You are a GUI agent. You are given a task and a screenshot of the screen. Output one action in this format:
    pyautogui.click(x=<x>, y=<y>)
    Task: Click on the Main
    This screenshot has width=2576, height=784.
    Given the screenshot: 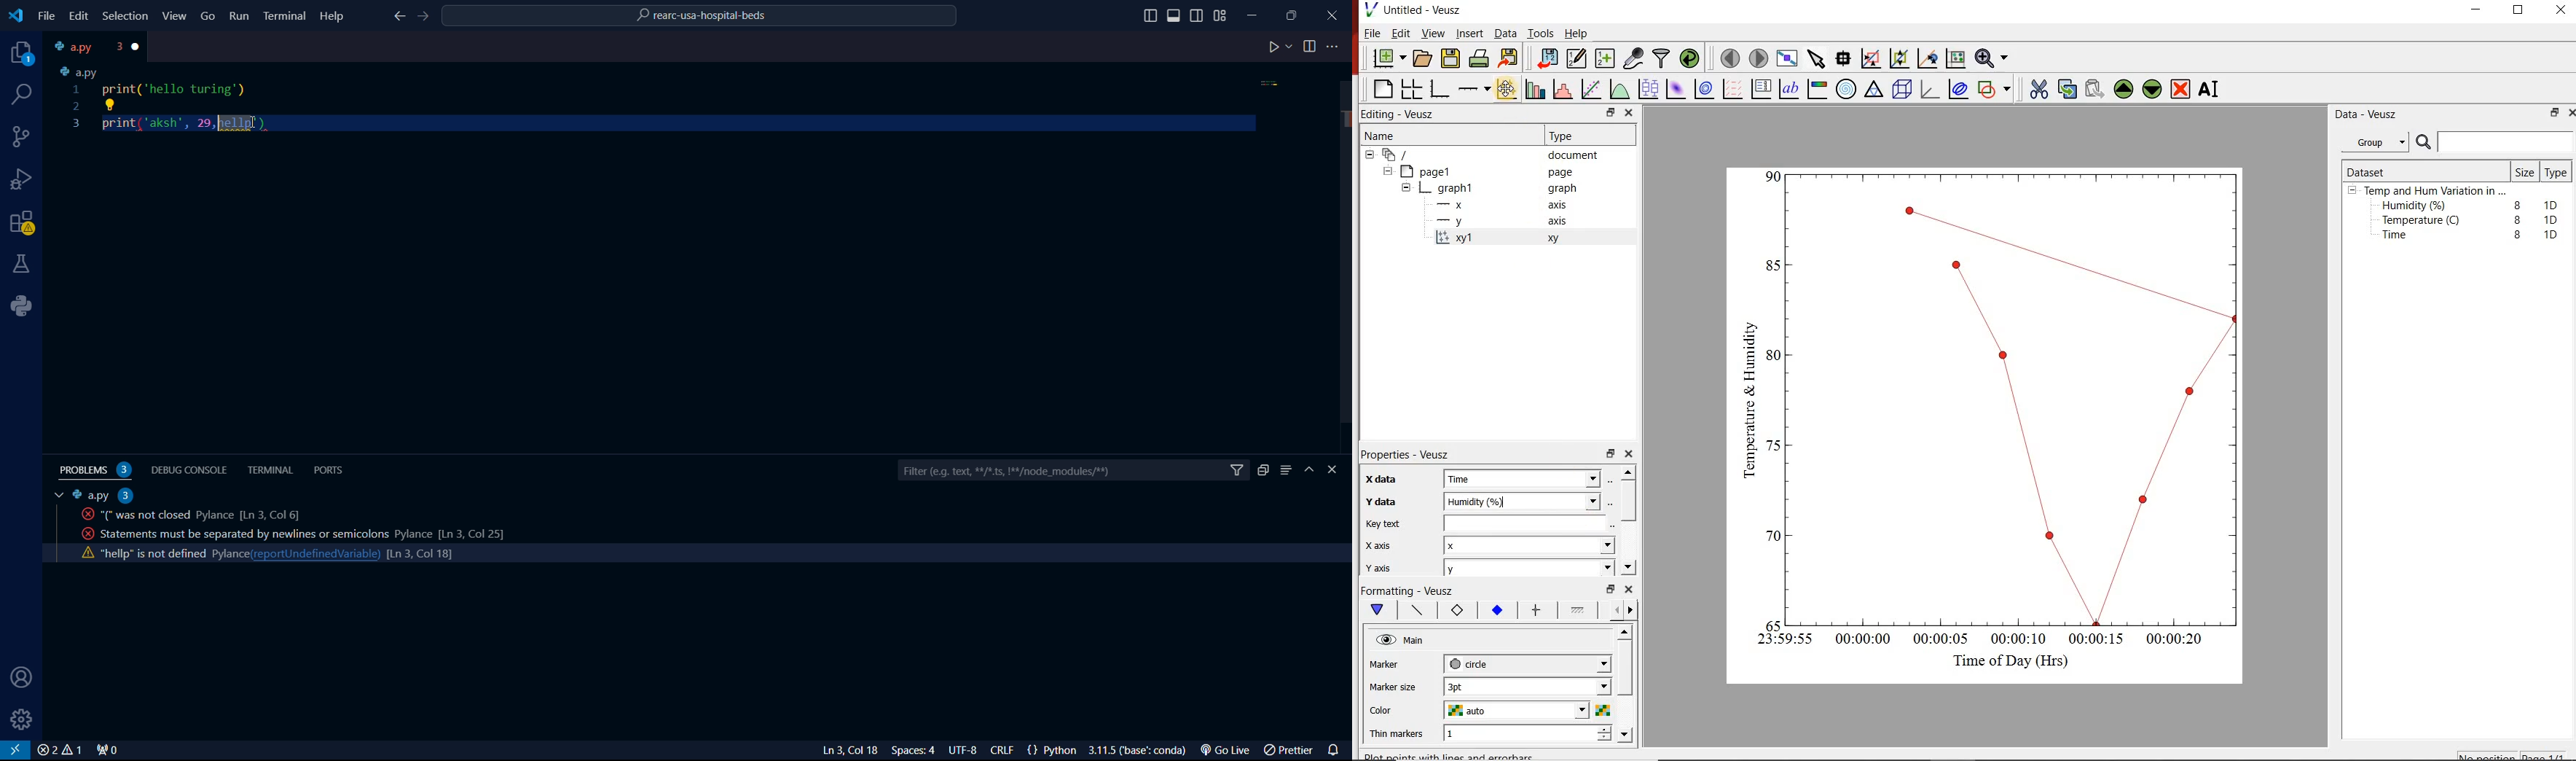 What is the action you would take?
    pyautogui.click(x=1424, y=642)
    